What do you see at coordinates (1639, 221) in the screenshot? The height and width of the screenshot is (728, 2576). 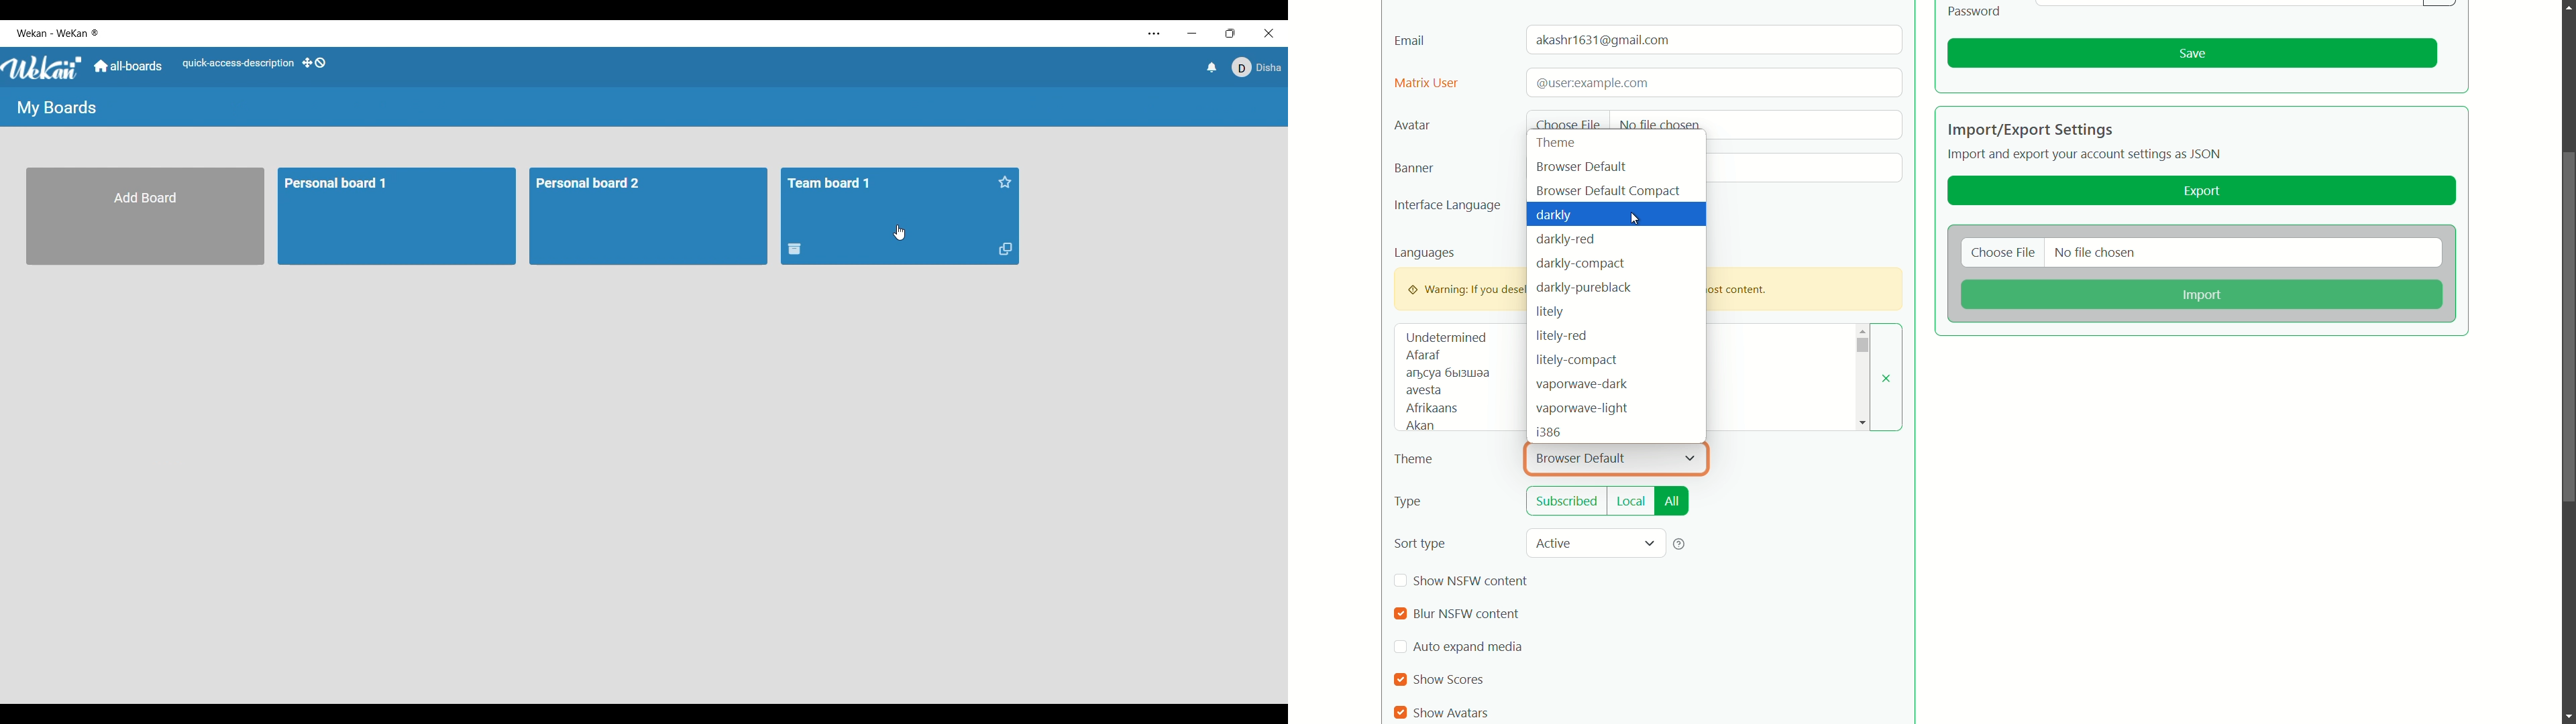 I see `cursor` at bounding box center [1639, 221].